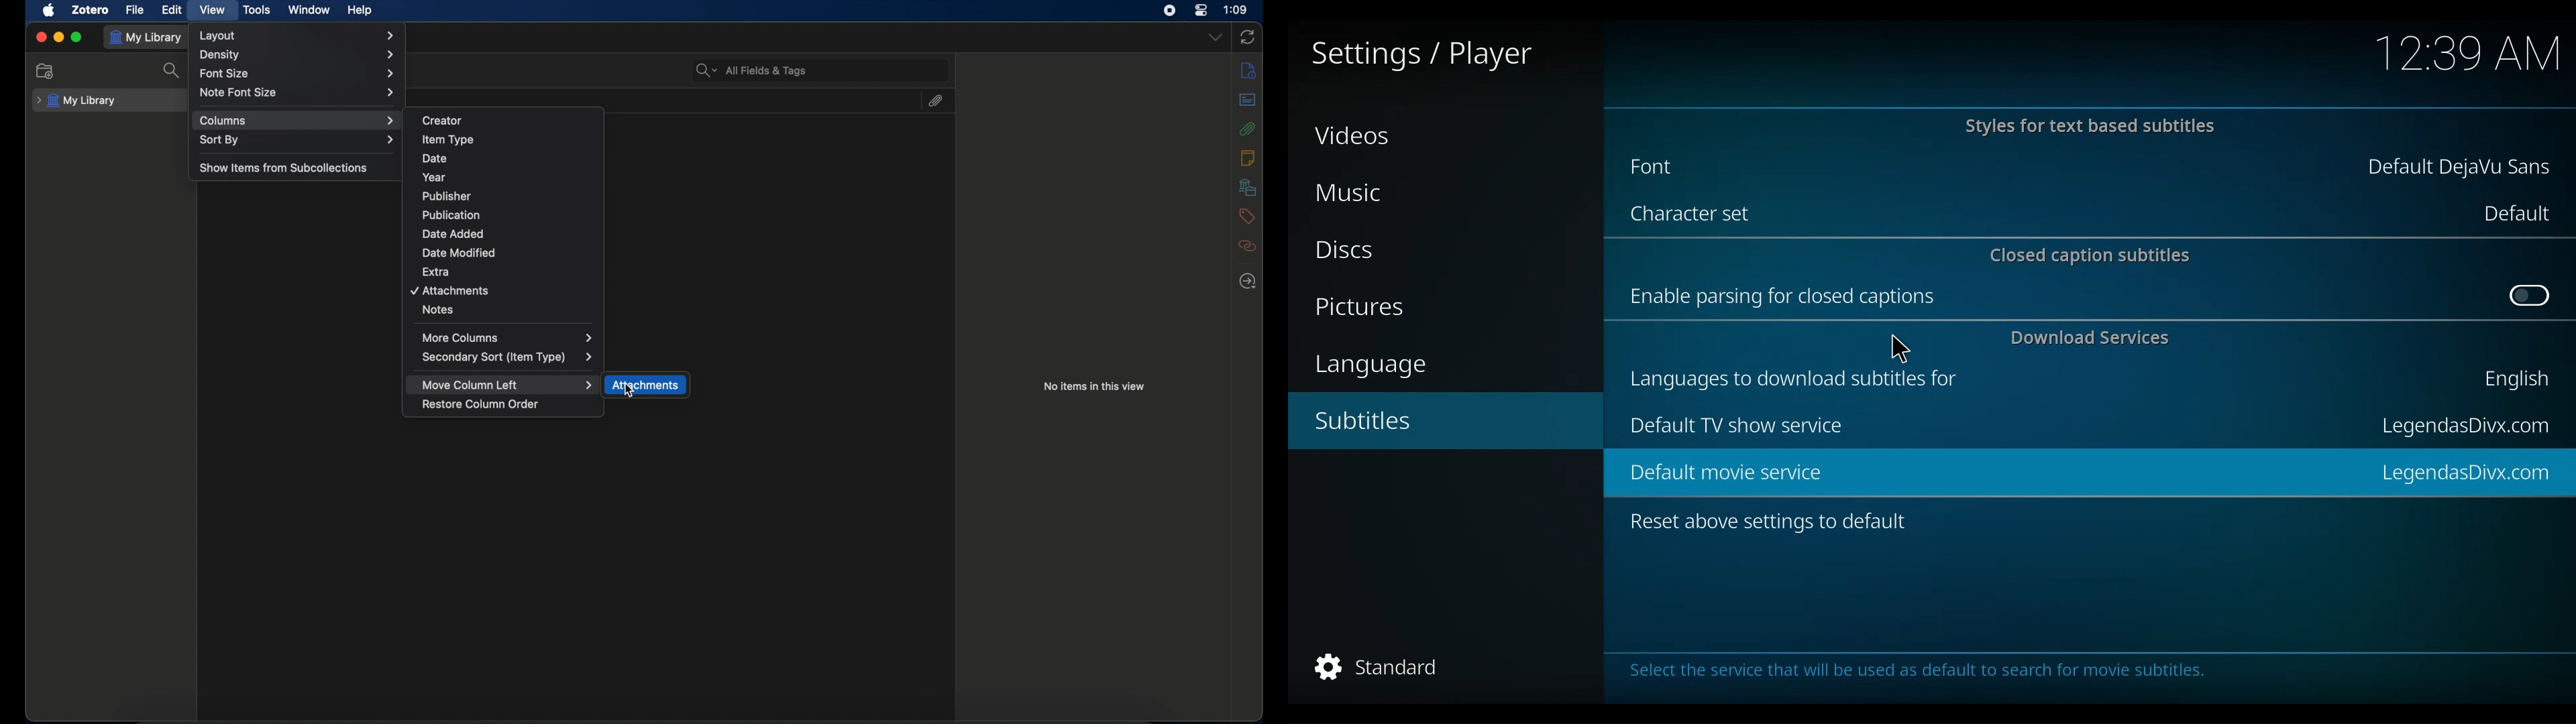 This screenshot has height=728, width=2576. What do you see at coordinates (1717, 473) in the screenshot?
I see `Default movie service` at bounding box center [1717, 473].